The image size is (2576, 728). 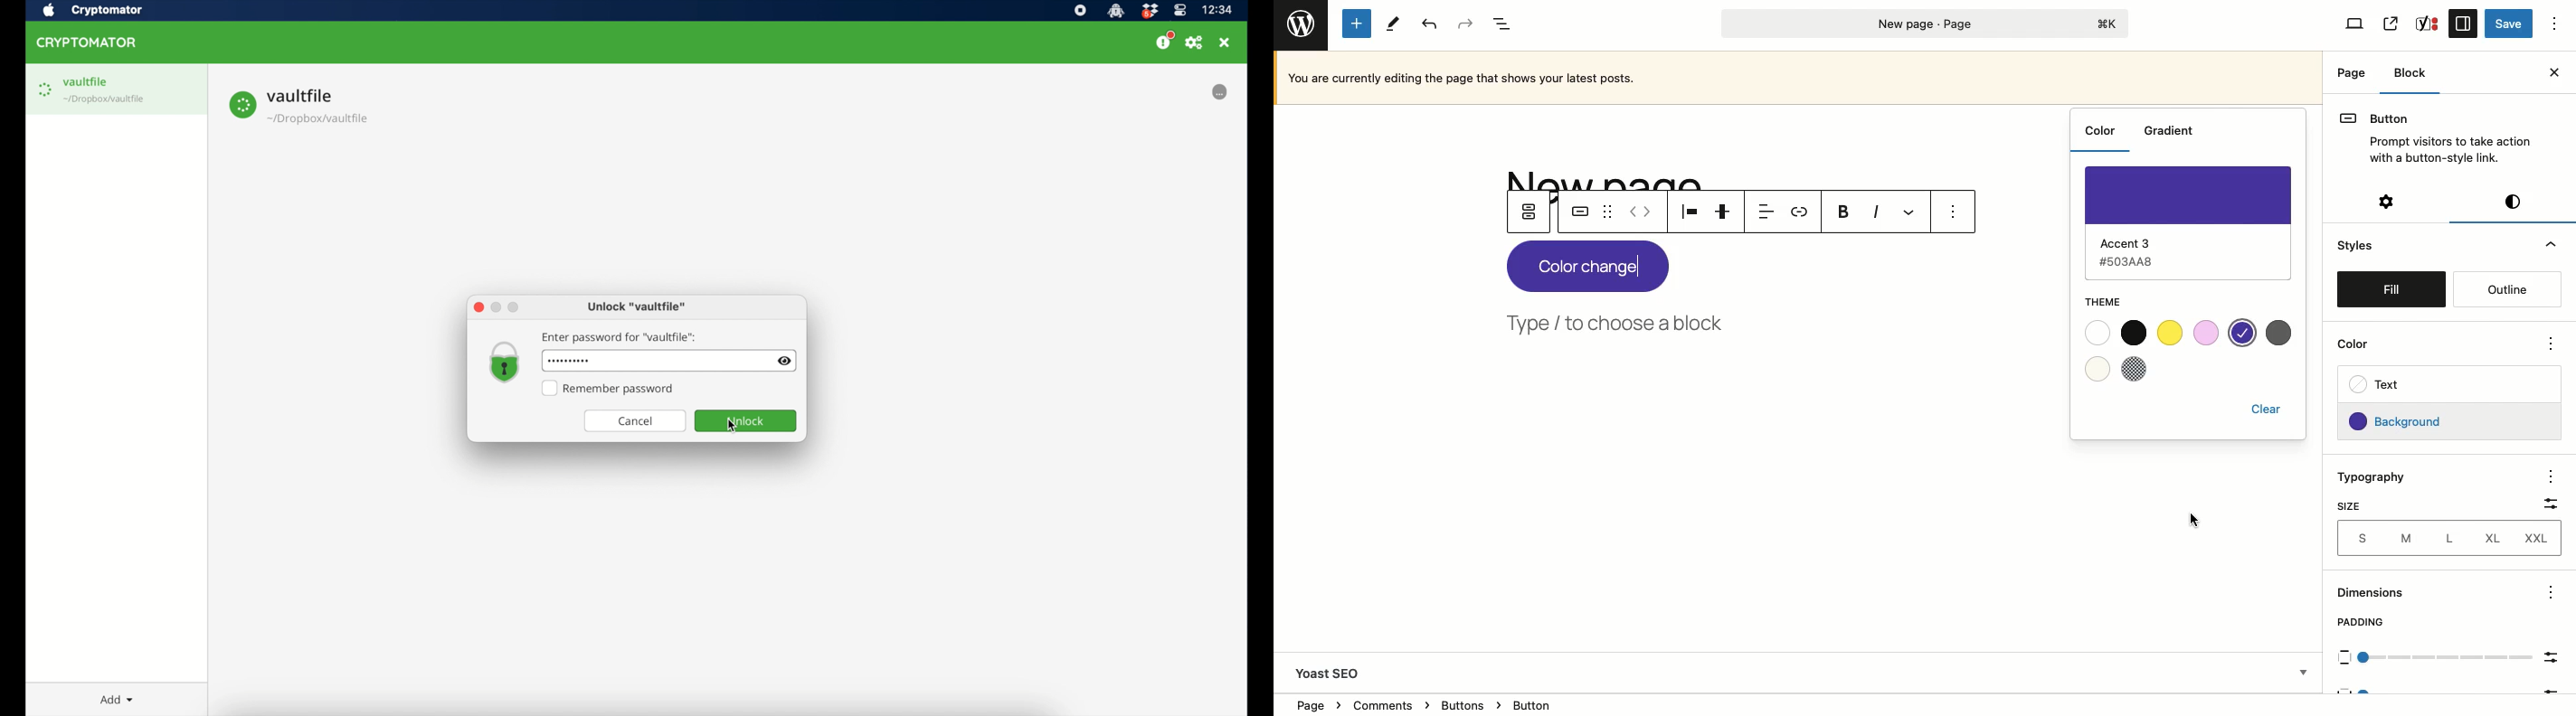 I want to click on Hide, so click(x=2543, y=245).